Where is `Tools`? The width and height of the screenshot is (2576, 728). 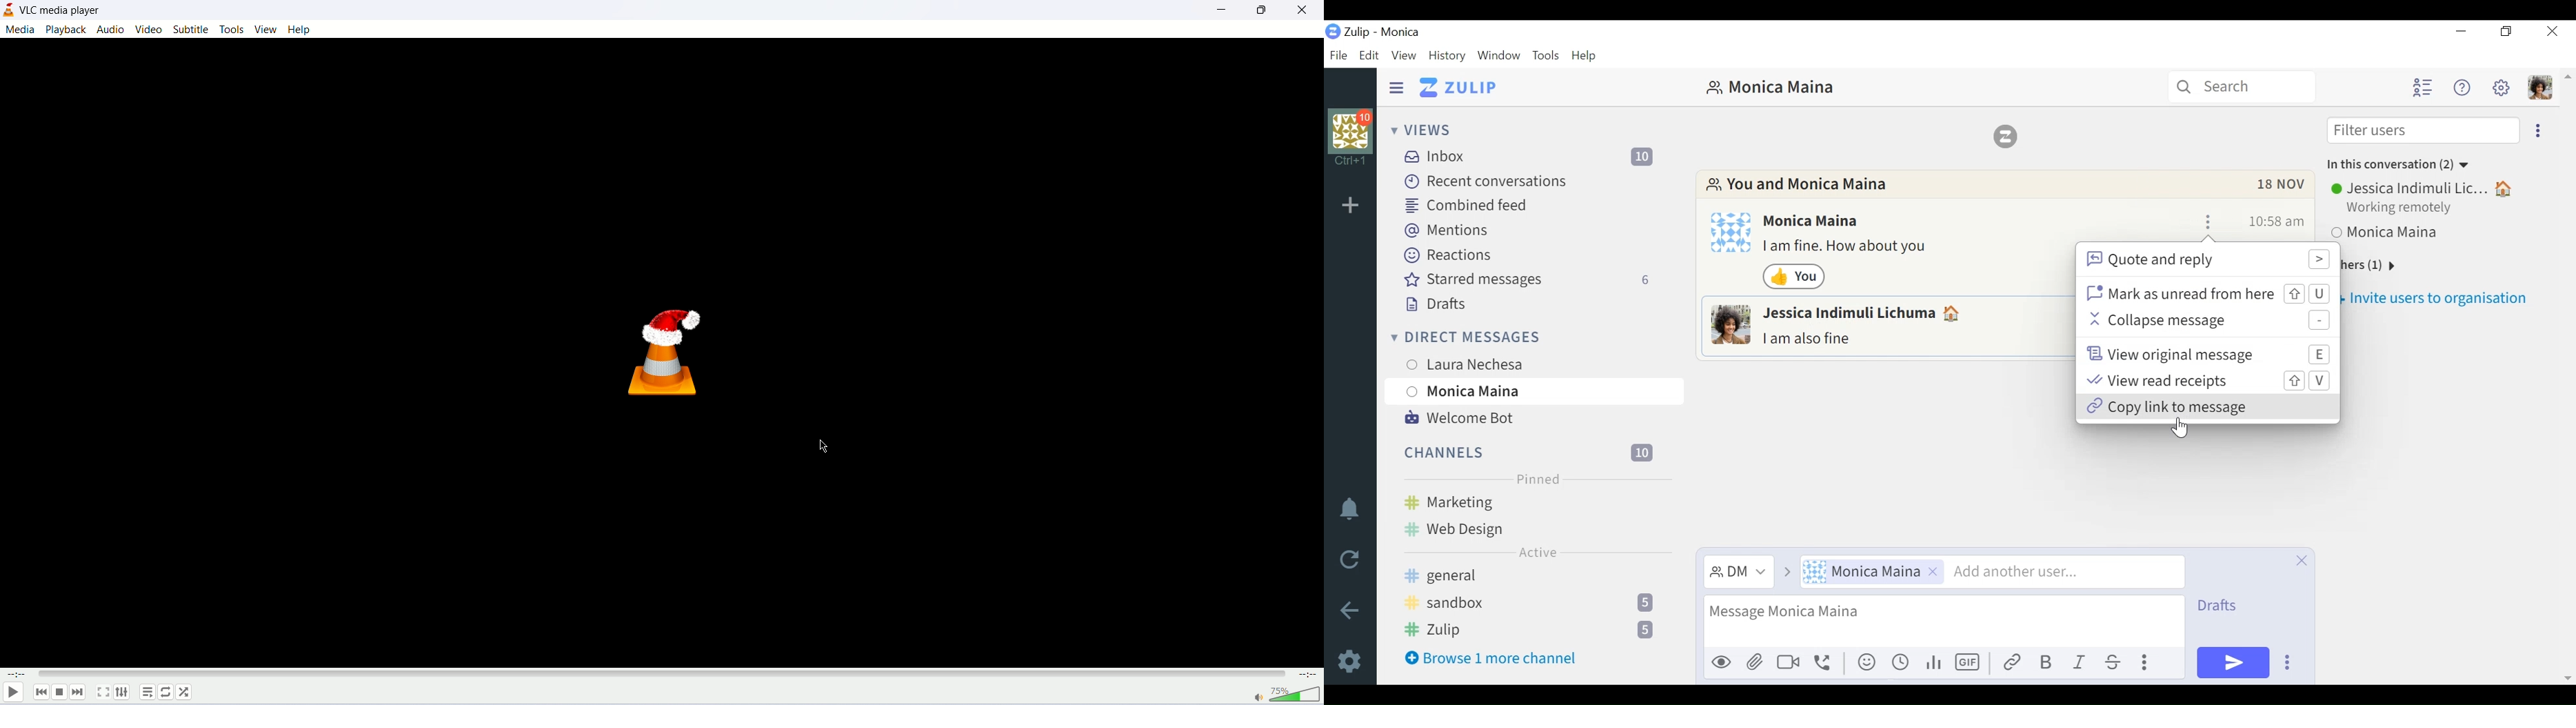 Tools is located at coordinates (1548, 56).